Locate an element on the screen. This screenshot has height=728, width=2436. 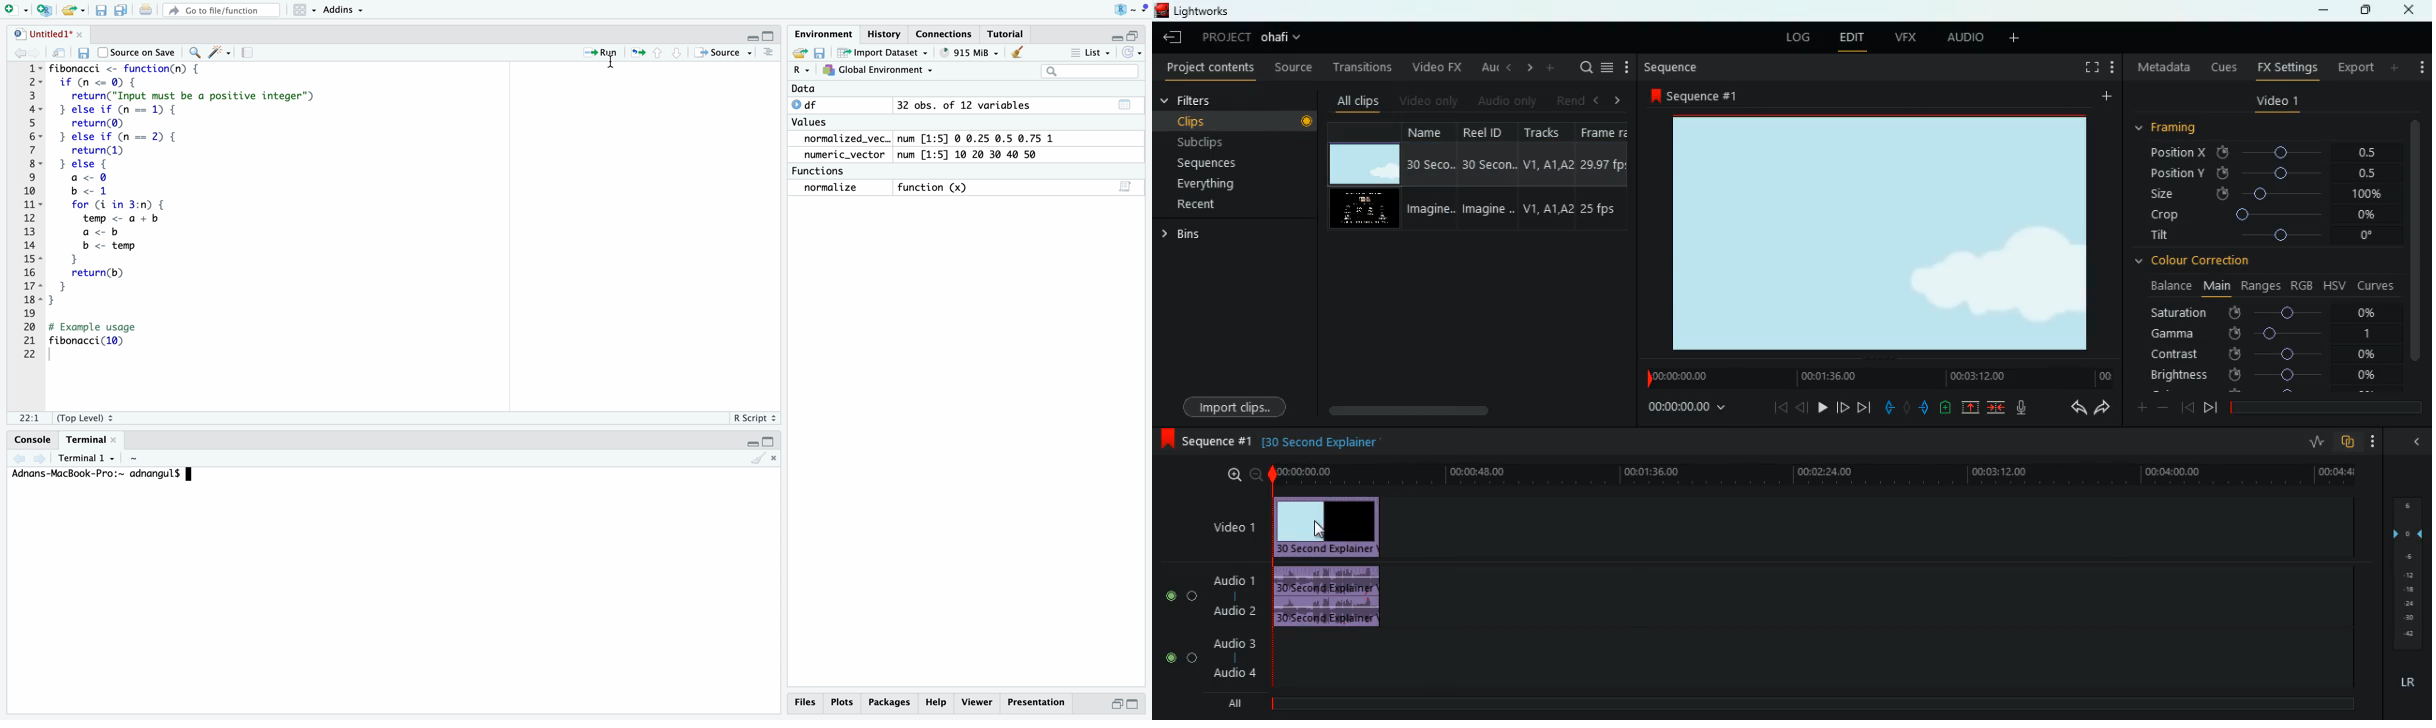
maximize is located at coordinates (772, 31).